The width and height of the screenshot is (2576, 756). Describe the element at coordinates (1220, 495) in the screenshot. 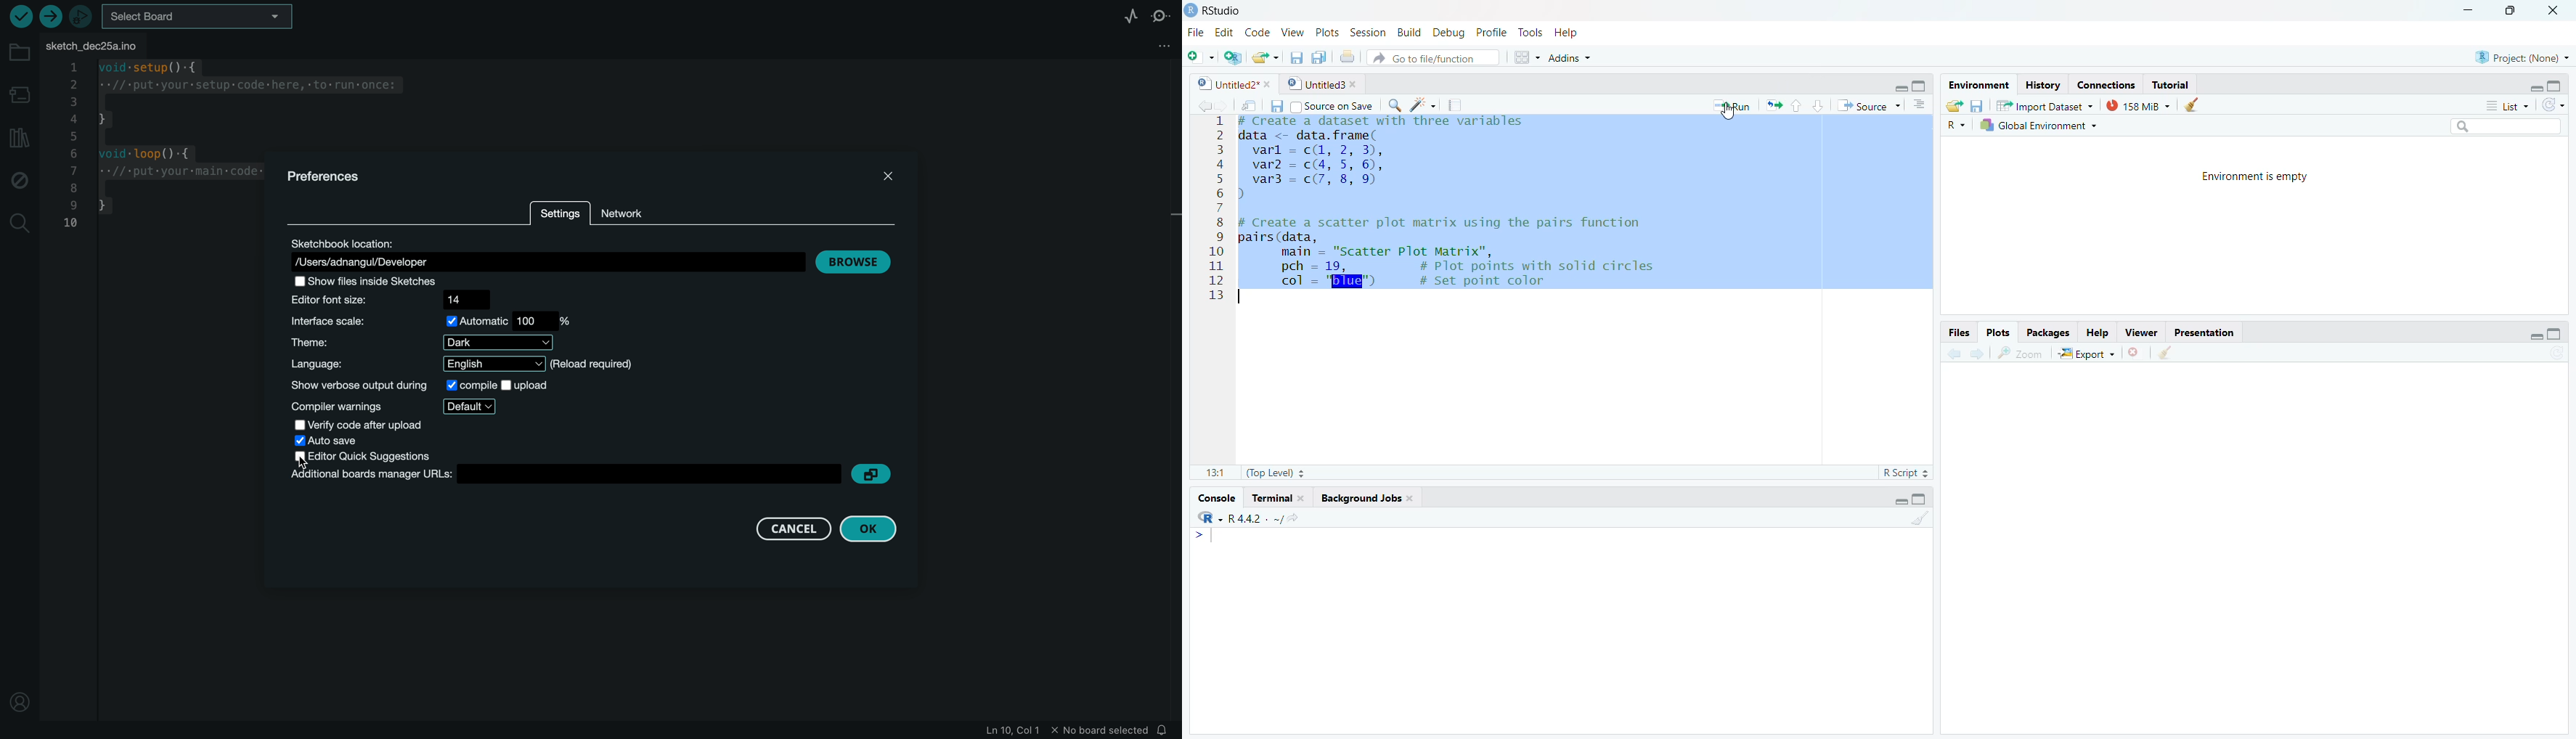

I see `Console` at that location.